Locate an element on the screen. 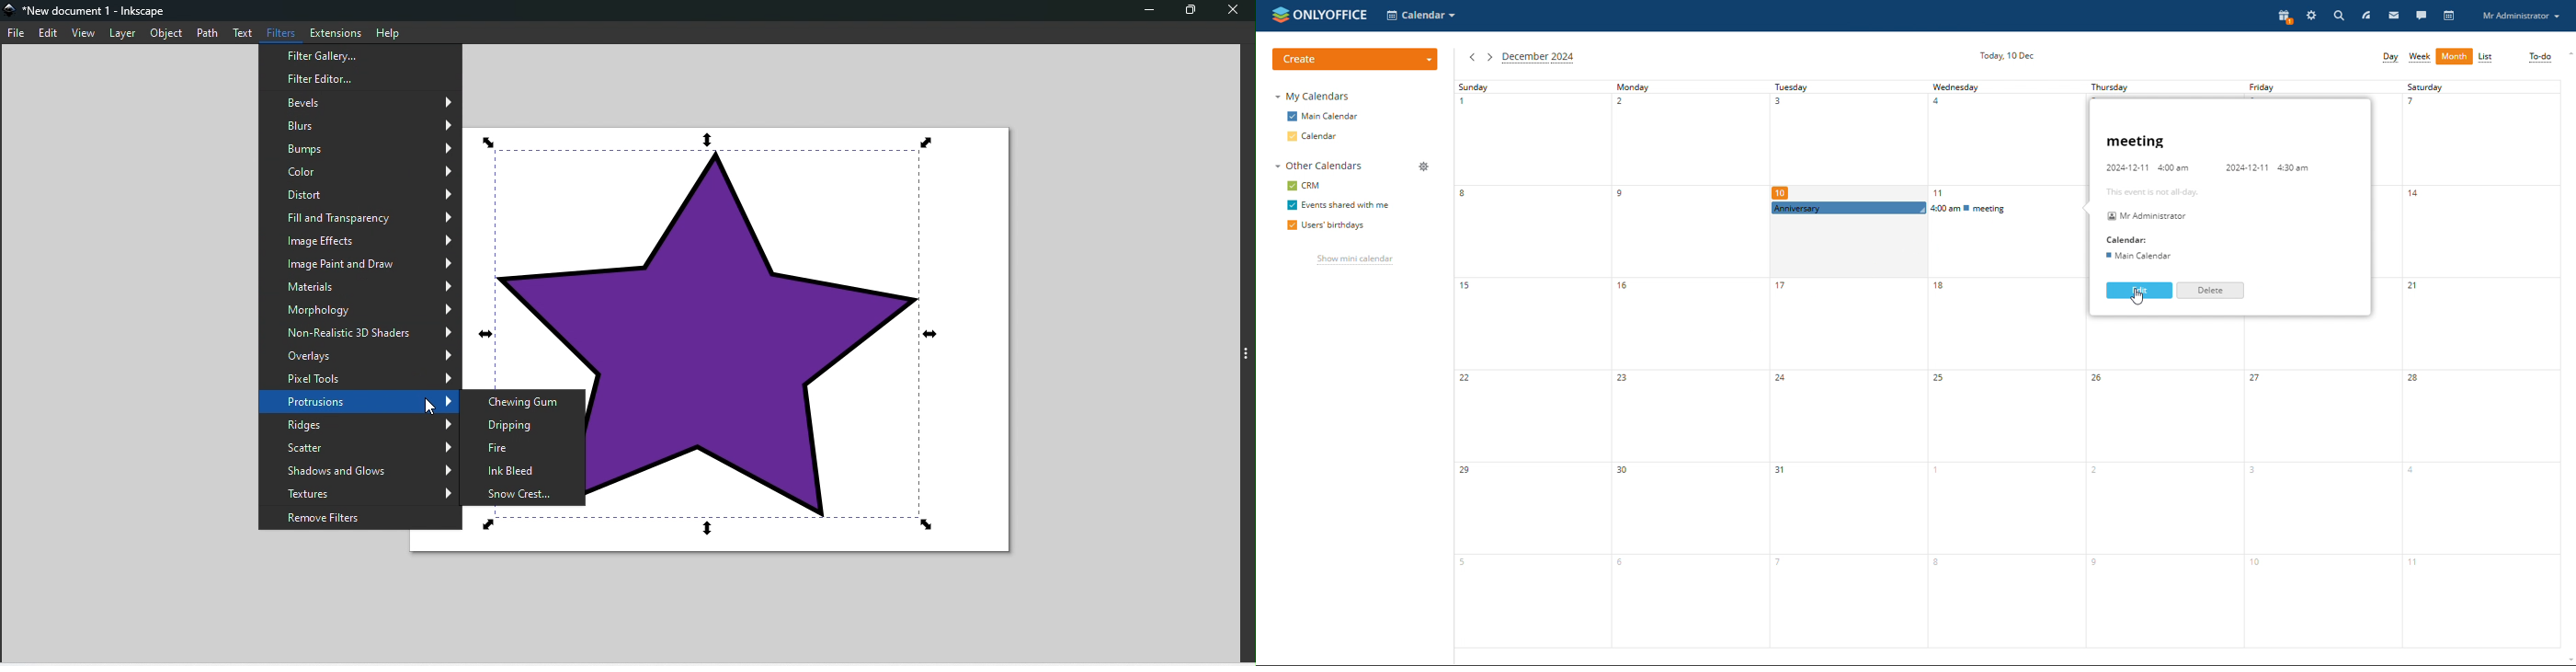 This screenshot has width=2576, height=672. Ridges is located at coordinates (359, 426).